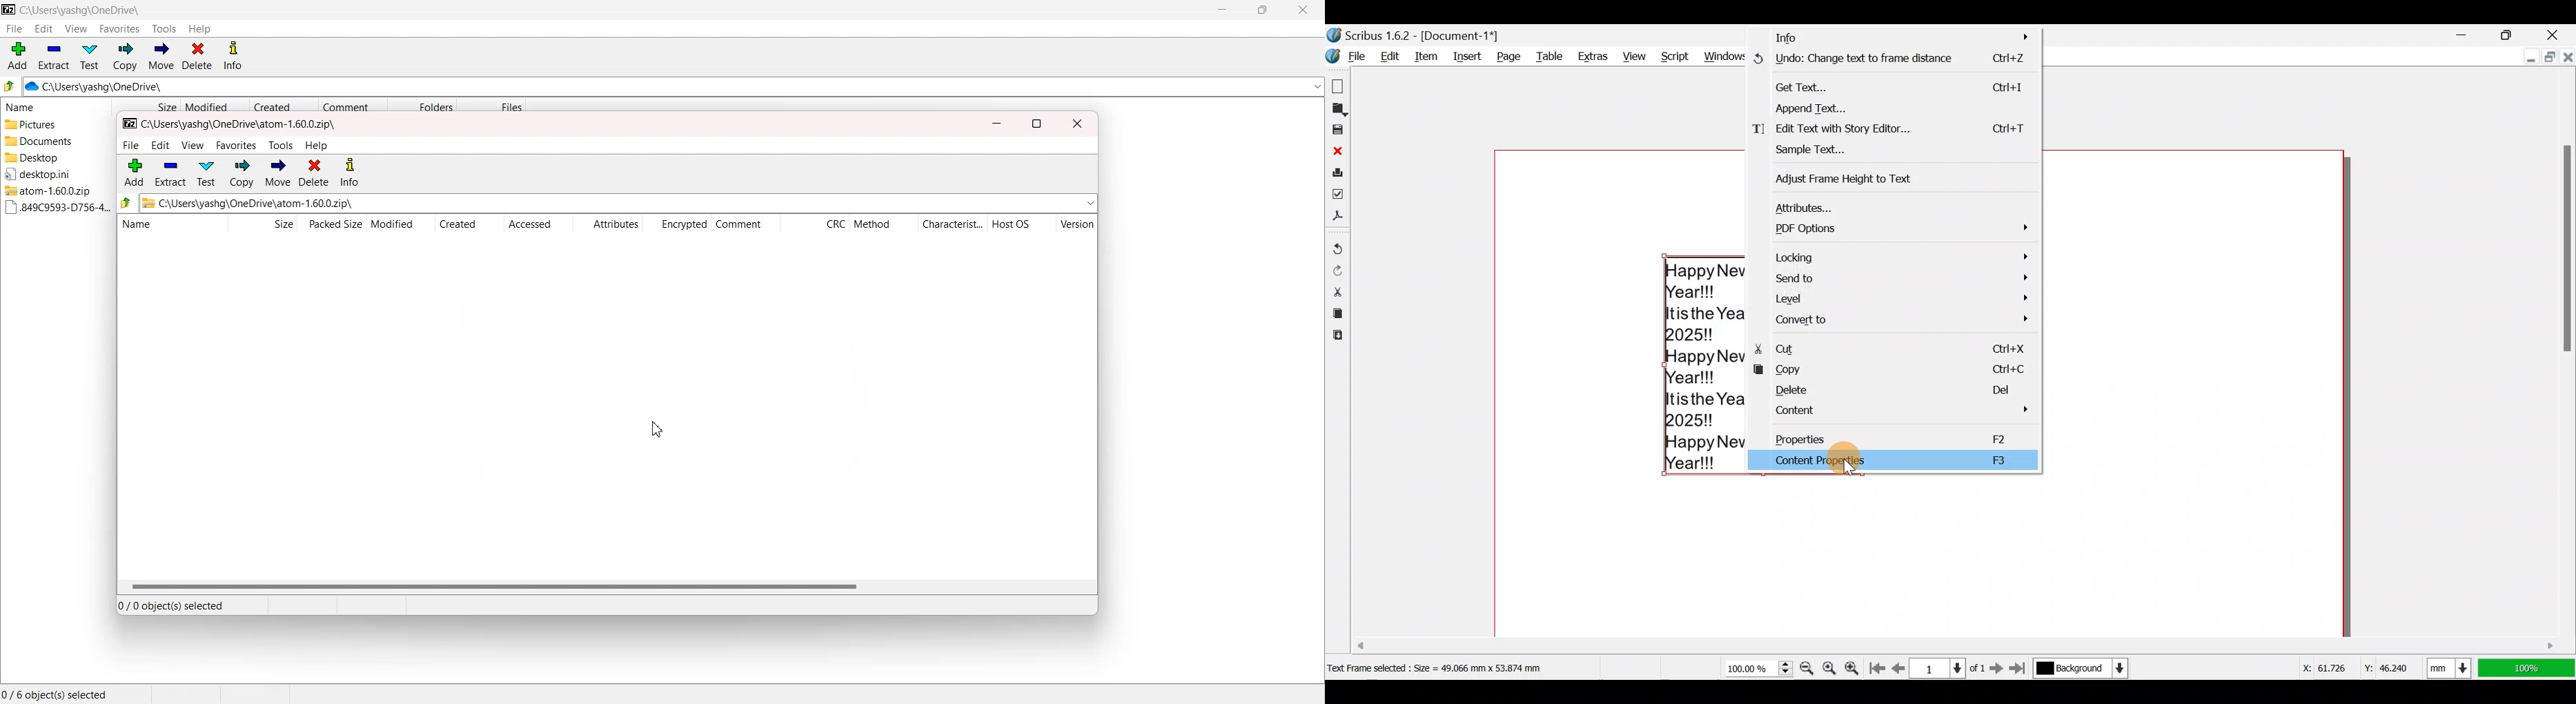 The image size is (2576, 728). I want to click on Select current layer, so click(2080, 669).